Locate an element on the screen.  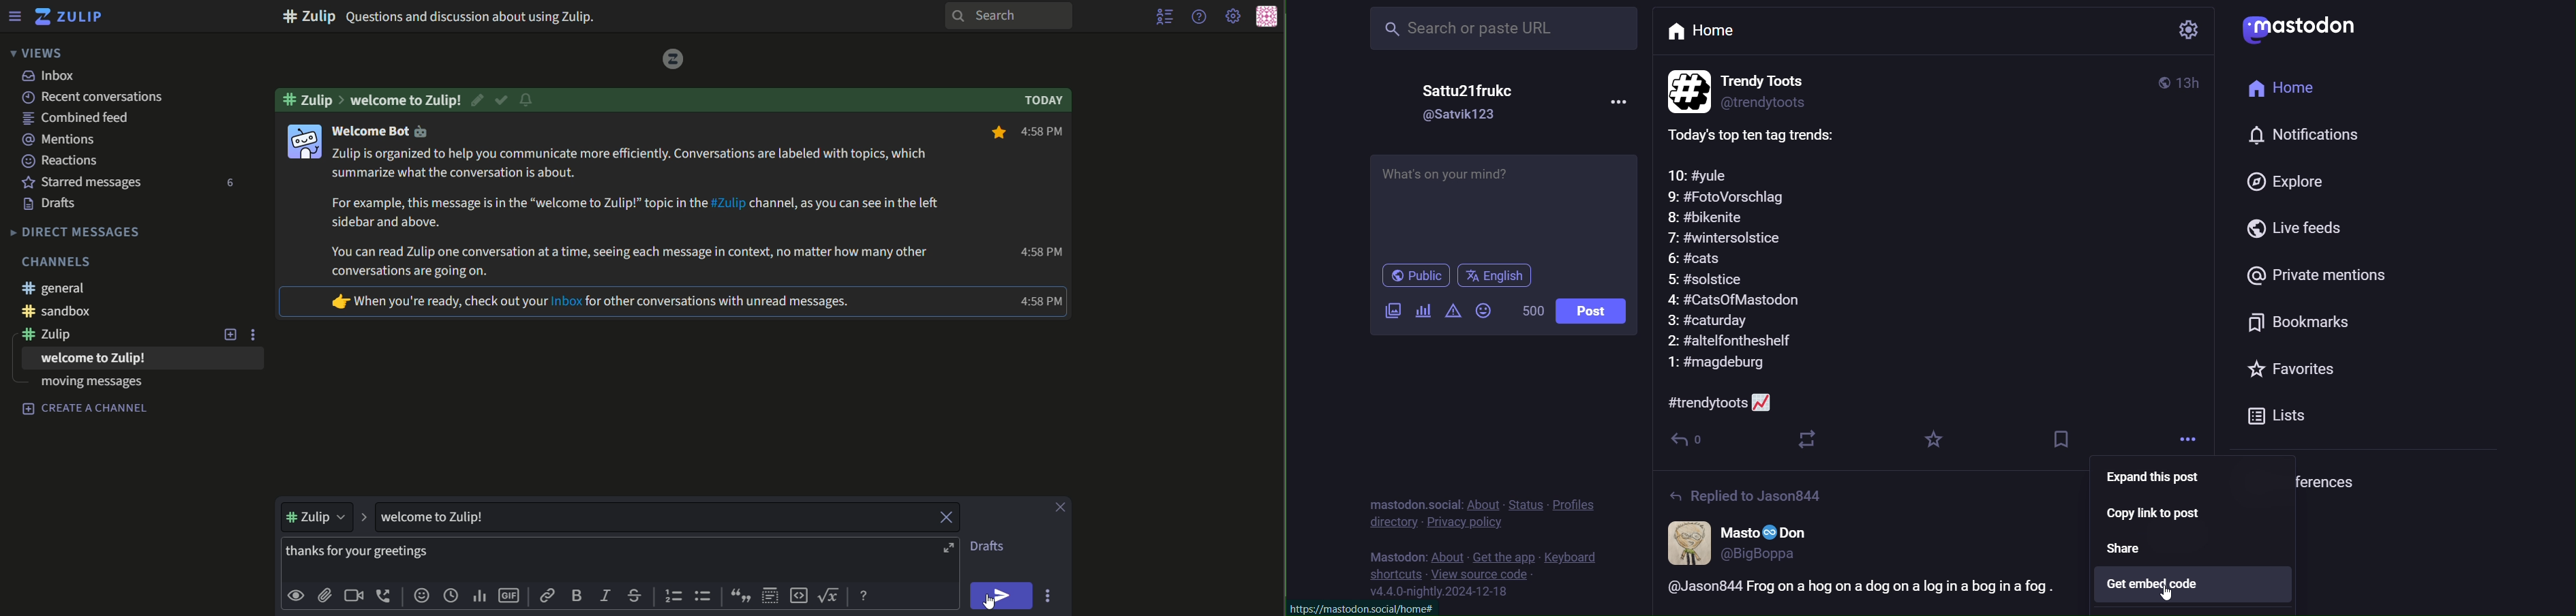
whats on your mind is located at coordinates (1505, 200).